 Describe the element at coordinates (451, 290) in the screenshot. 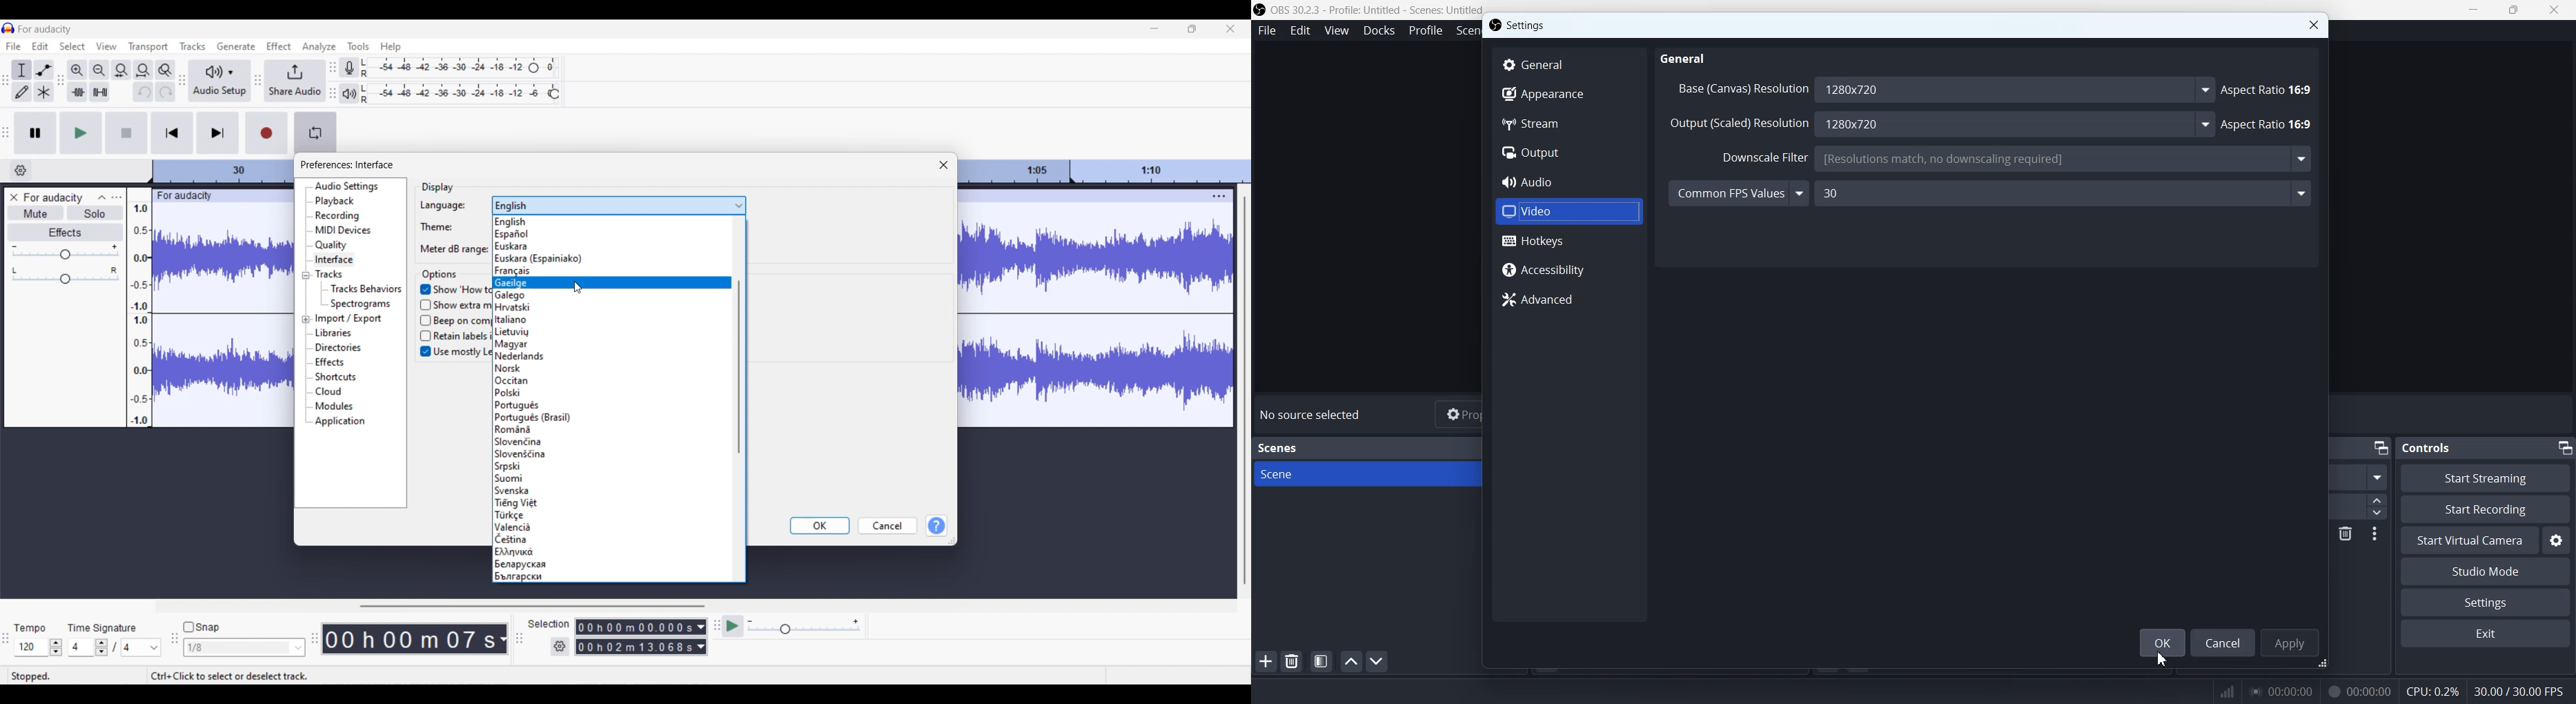

I see `Show ‘How to Get Help’ at launch` at that location.